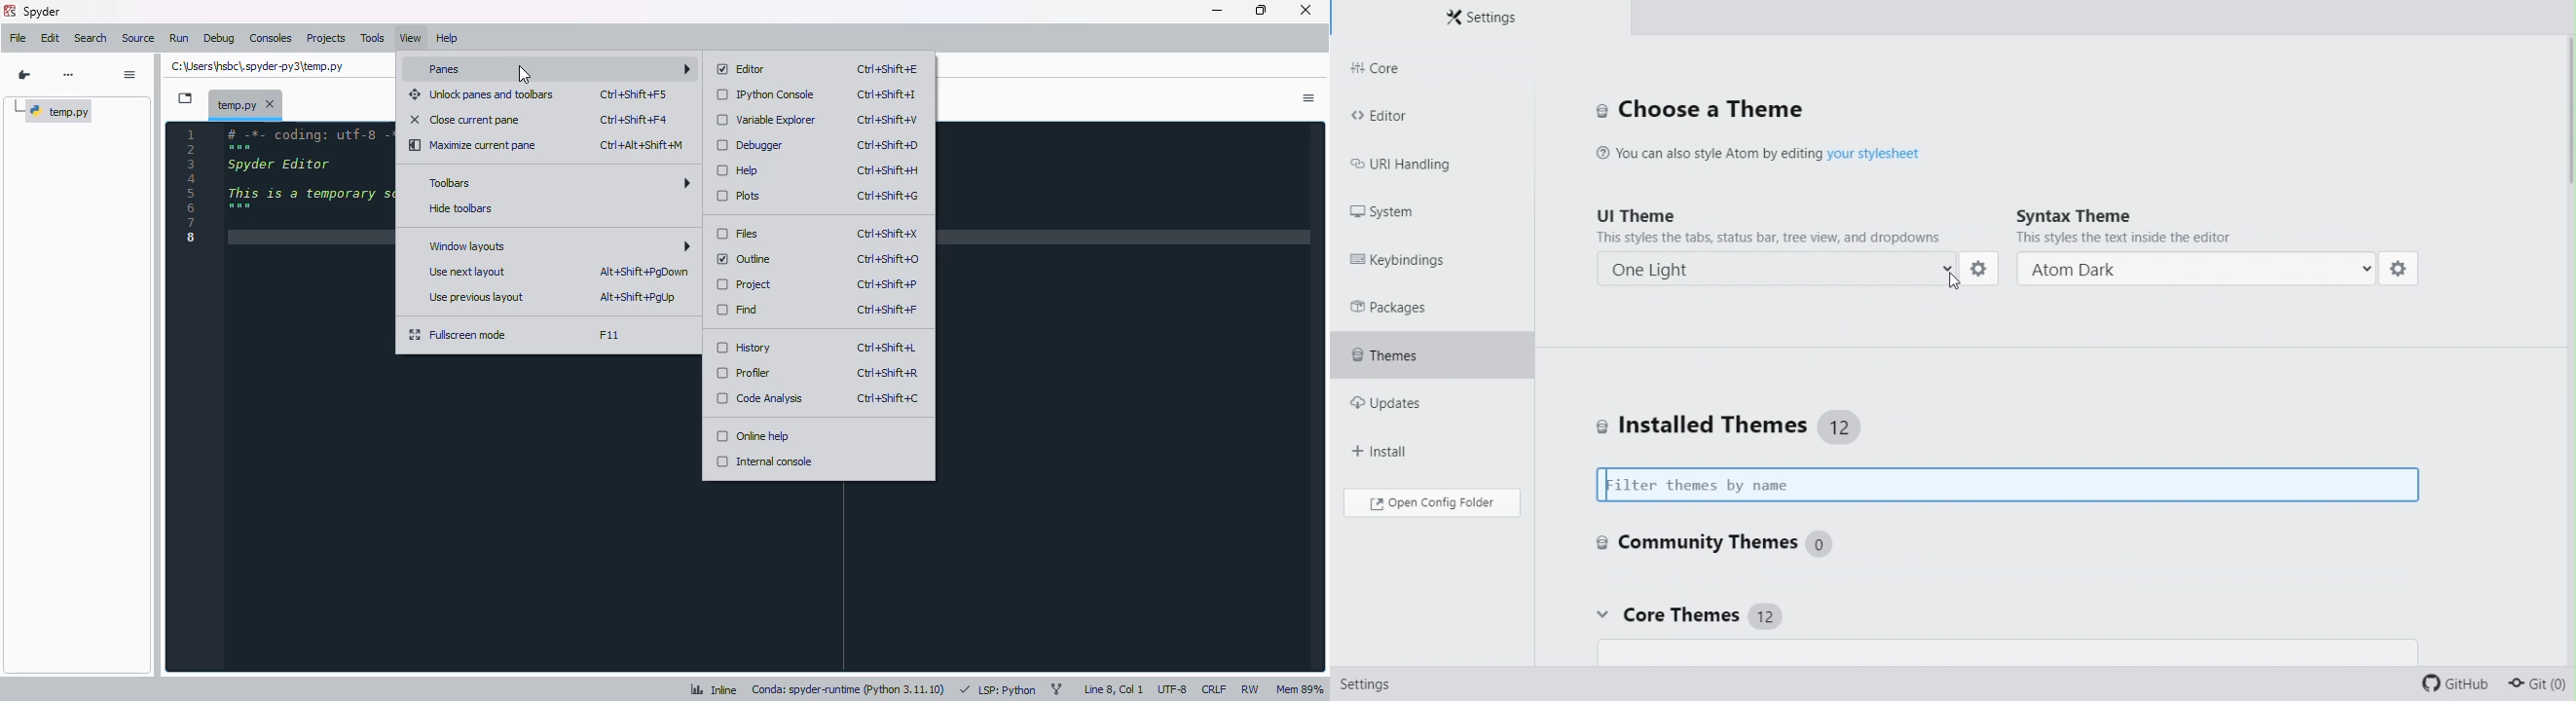 This screenshot has height=728, width=2576. What do you see at coordinates (634, 94) in the screenshot?
I see `shortcut for unlock panes and toolbars` at bounding box center [634, 94].